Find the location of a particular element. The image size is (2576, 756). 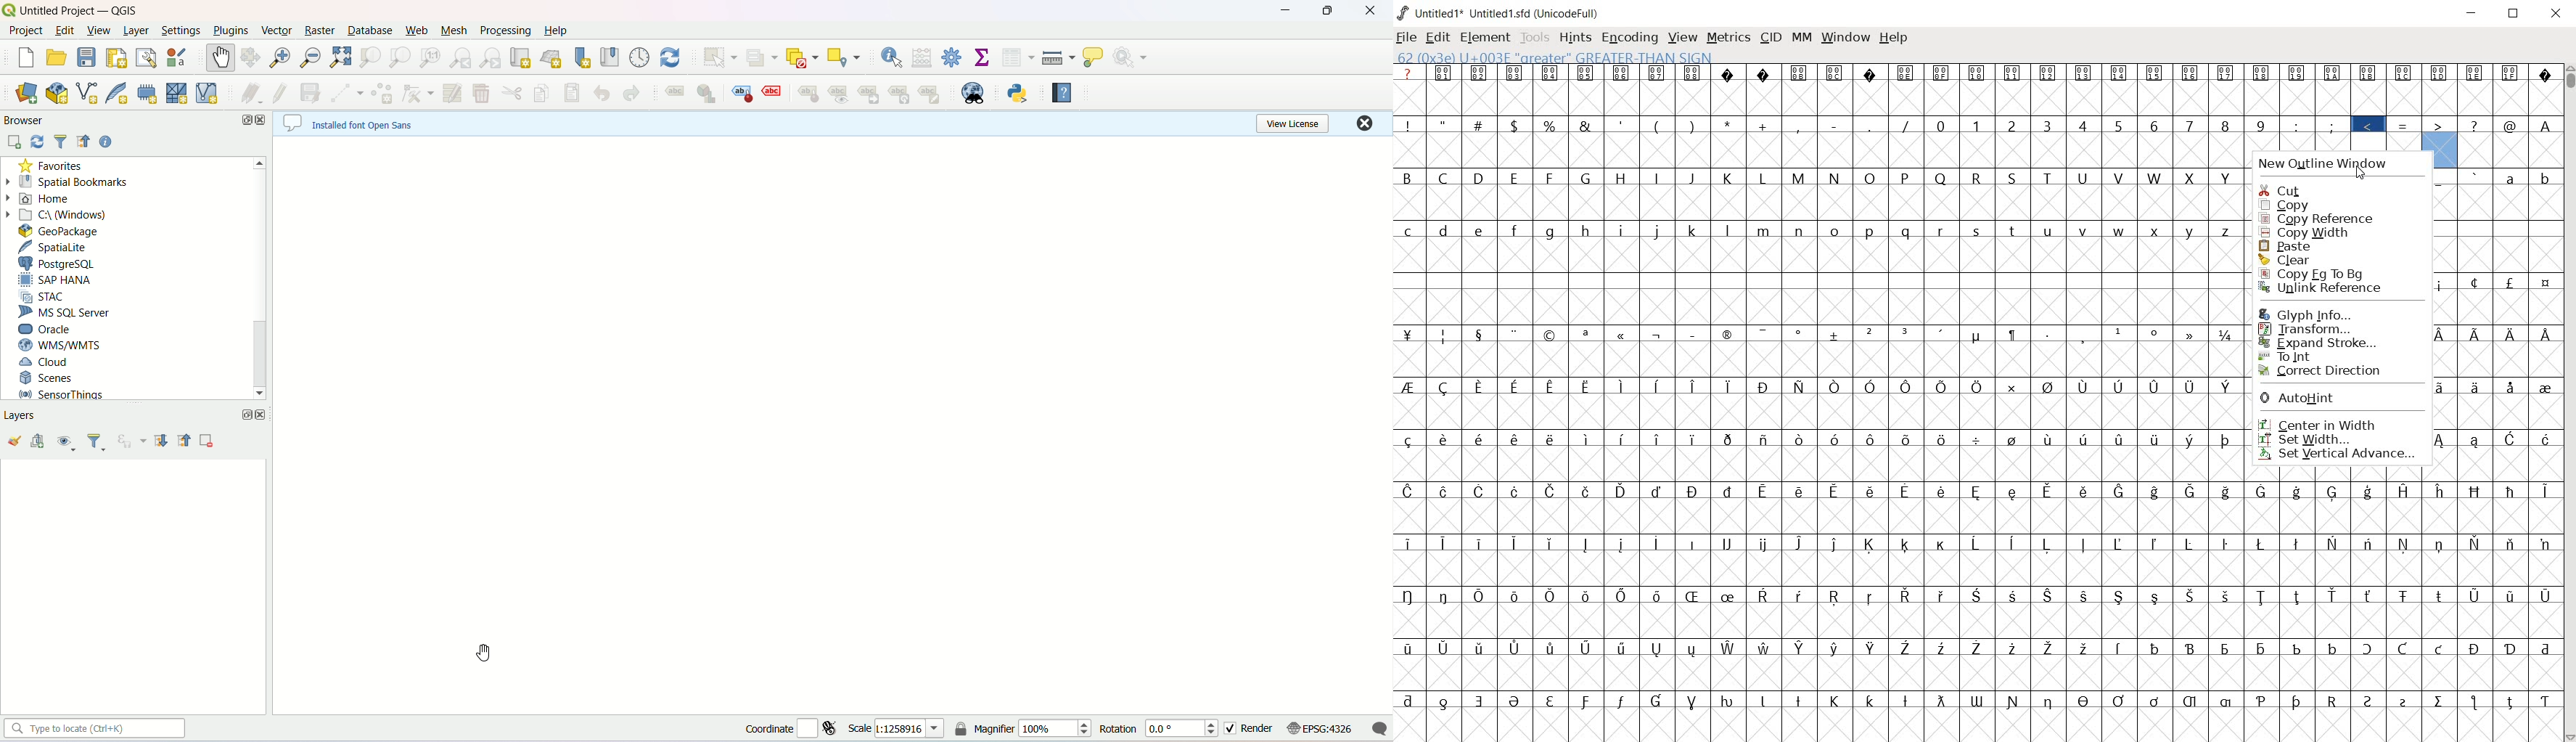

open attribute is located at coordinates (1020, 58).